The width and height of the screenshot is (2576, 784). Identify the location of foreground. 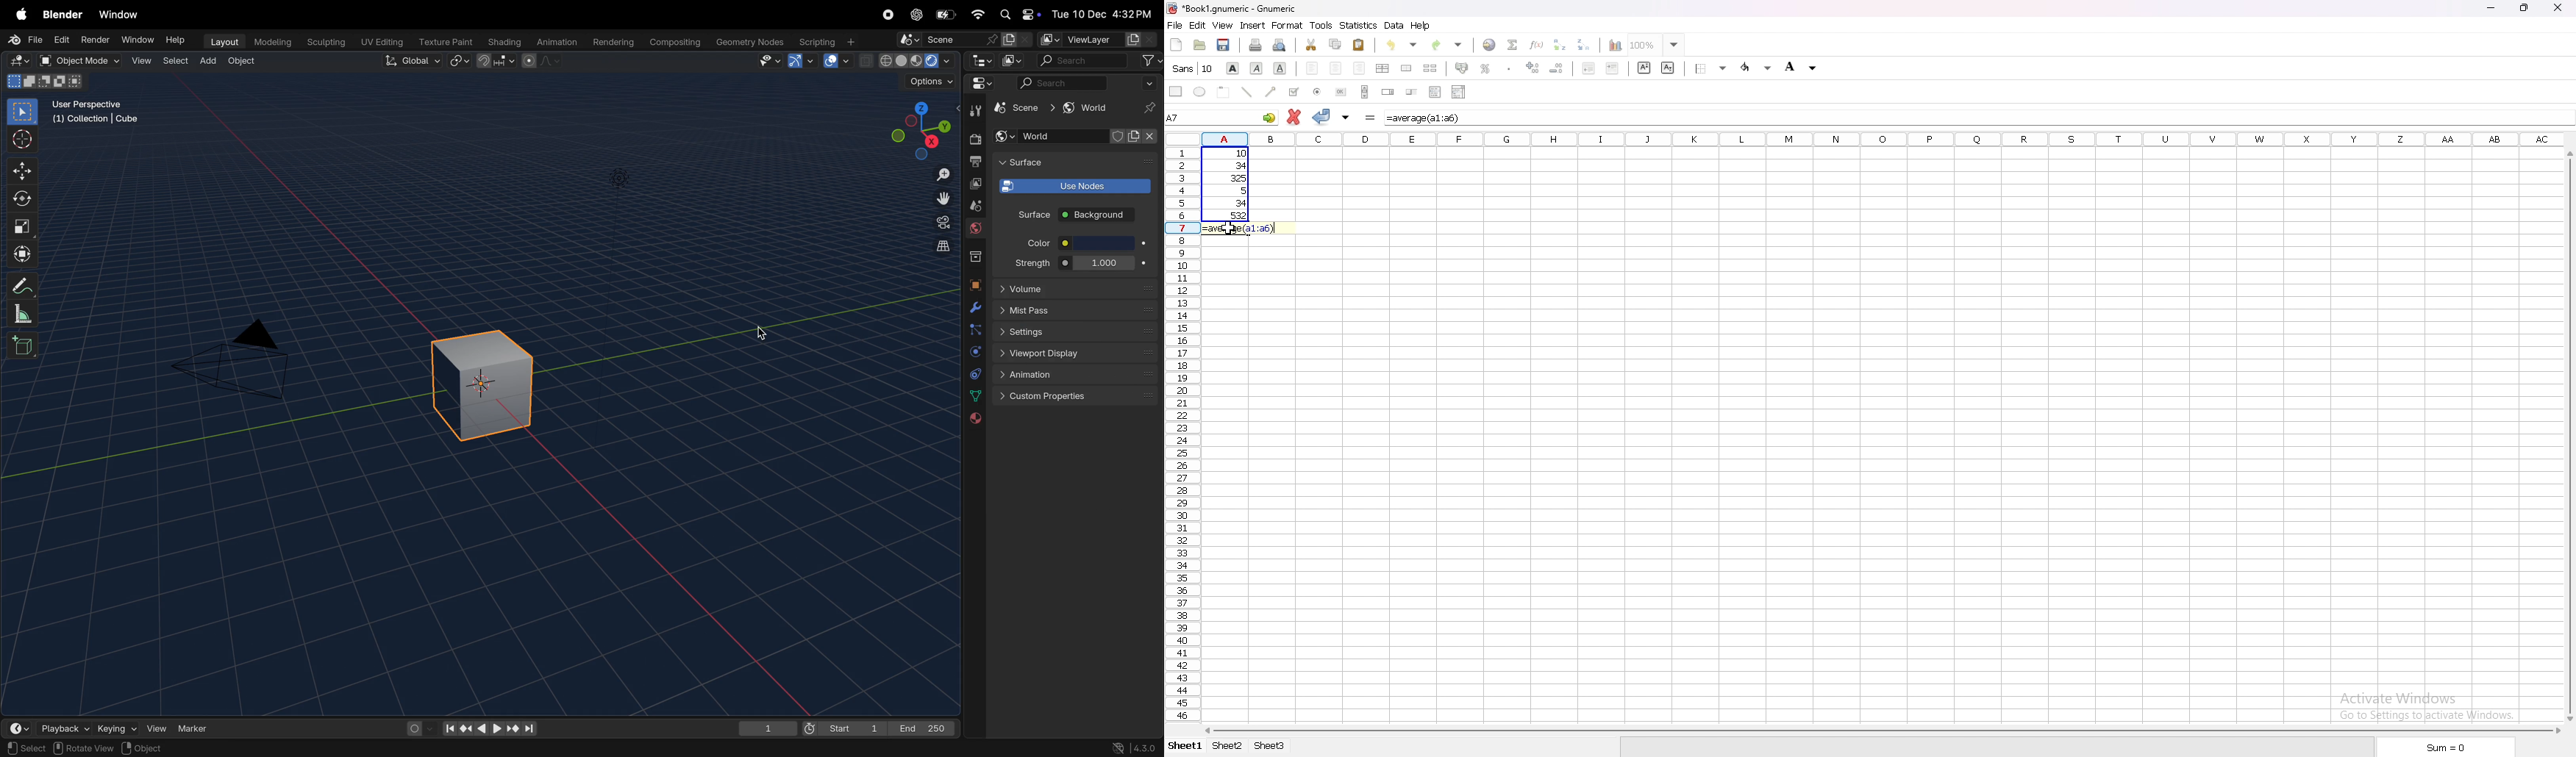
(1755, 68).